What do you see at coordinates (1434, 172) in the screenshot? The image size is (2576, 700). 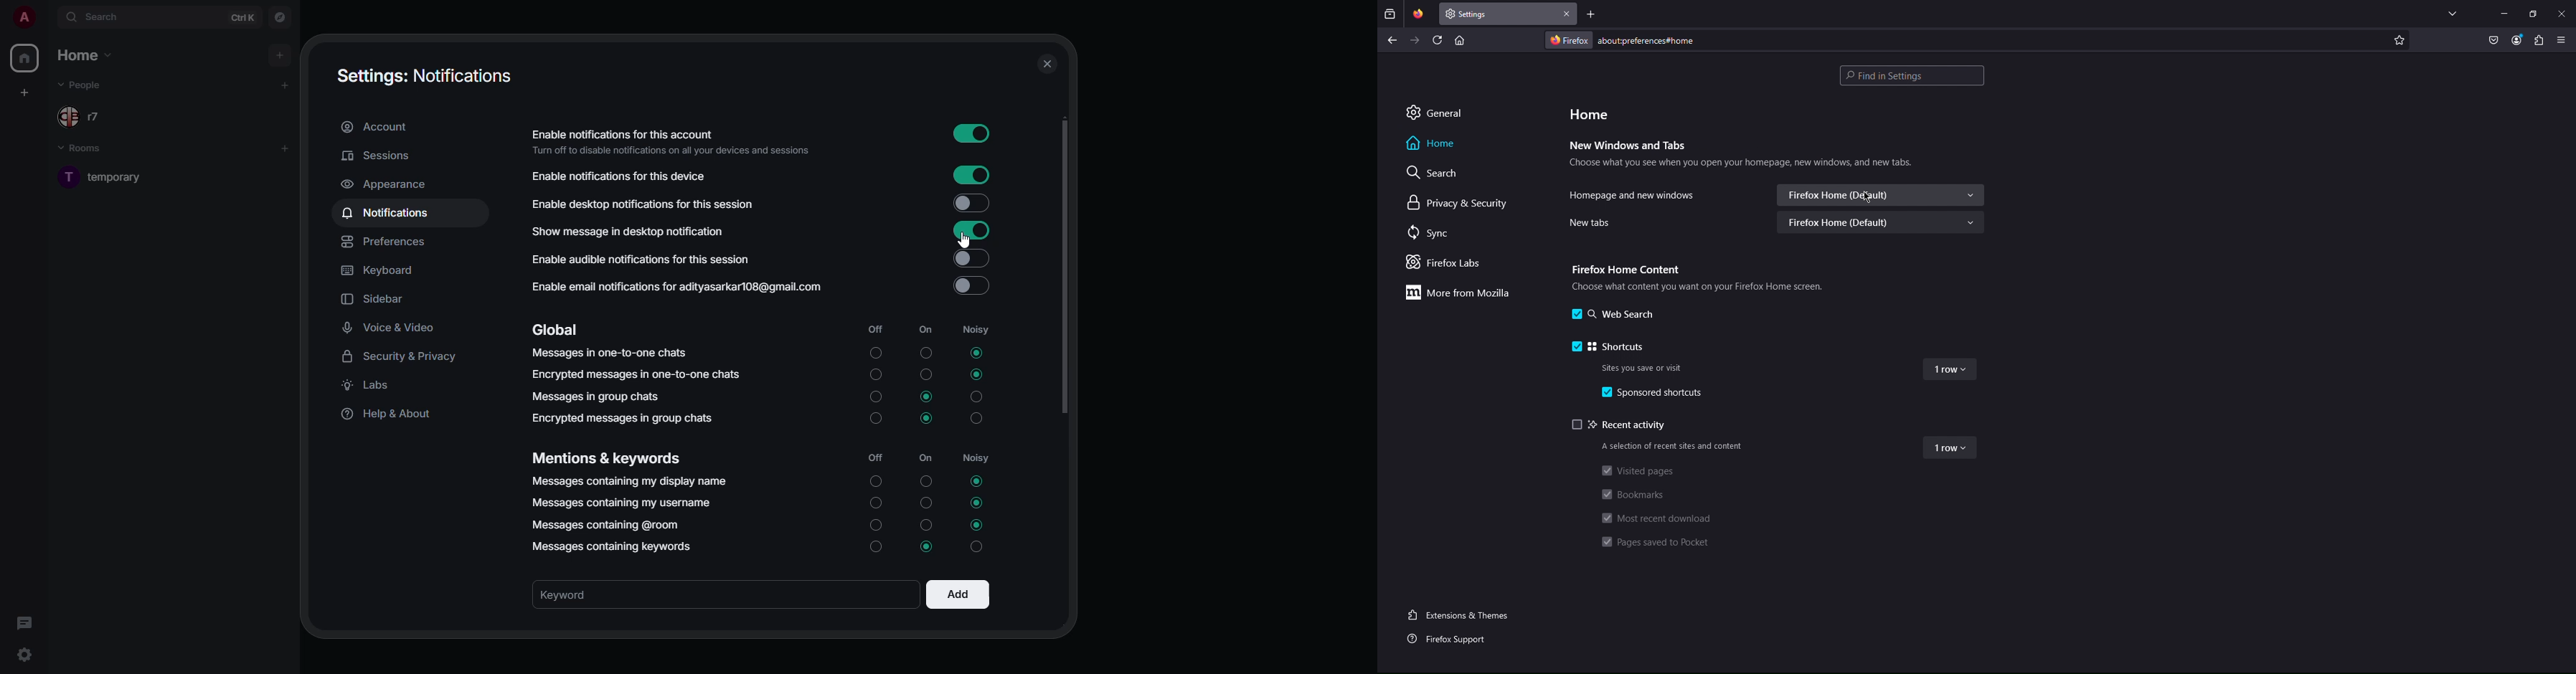 I see `Search` at bounding box center [1434, 172].